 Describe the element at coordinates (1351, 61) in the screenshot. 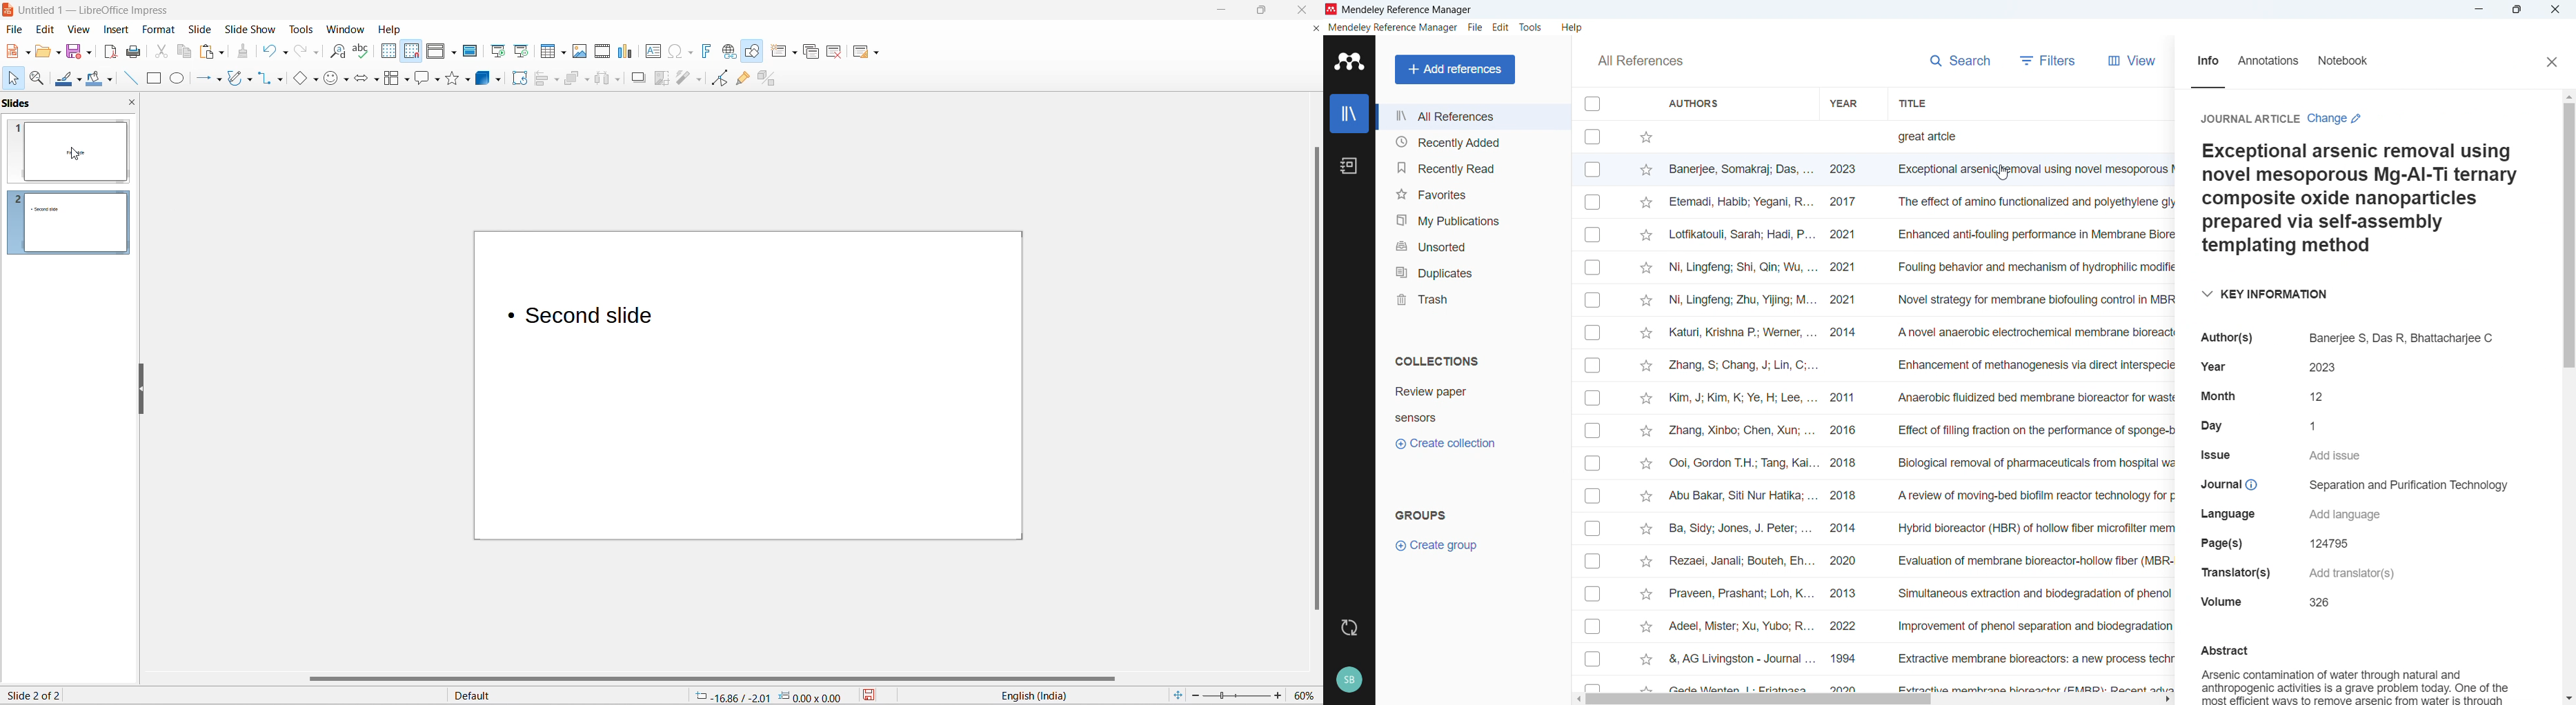

I see `logo` at that location.